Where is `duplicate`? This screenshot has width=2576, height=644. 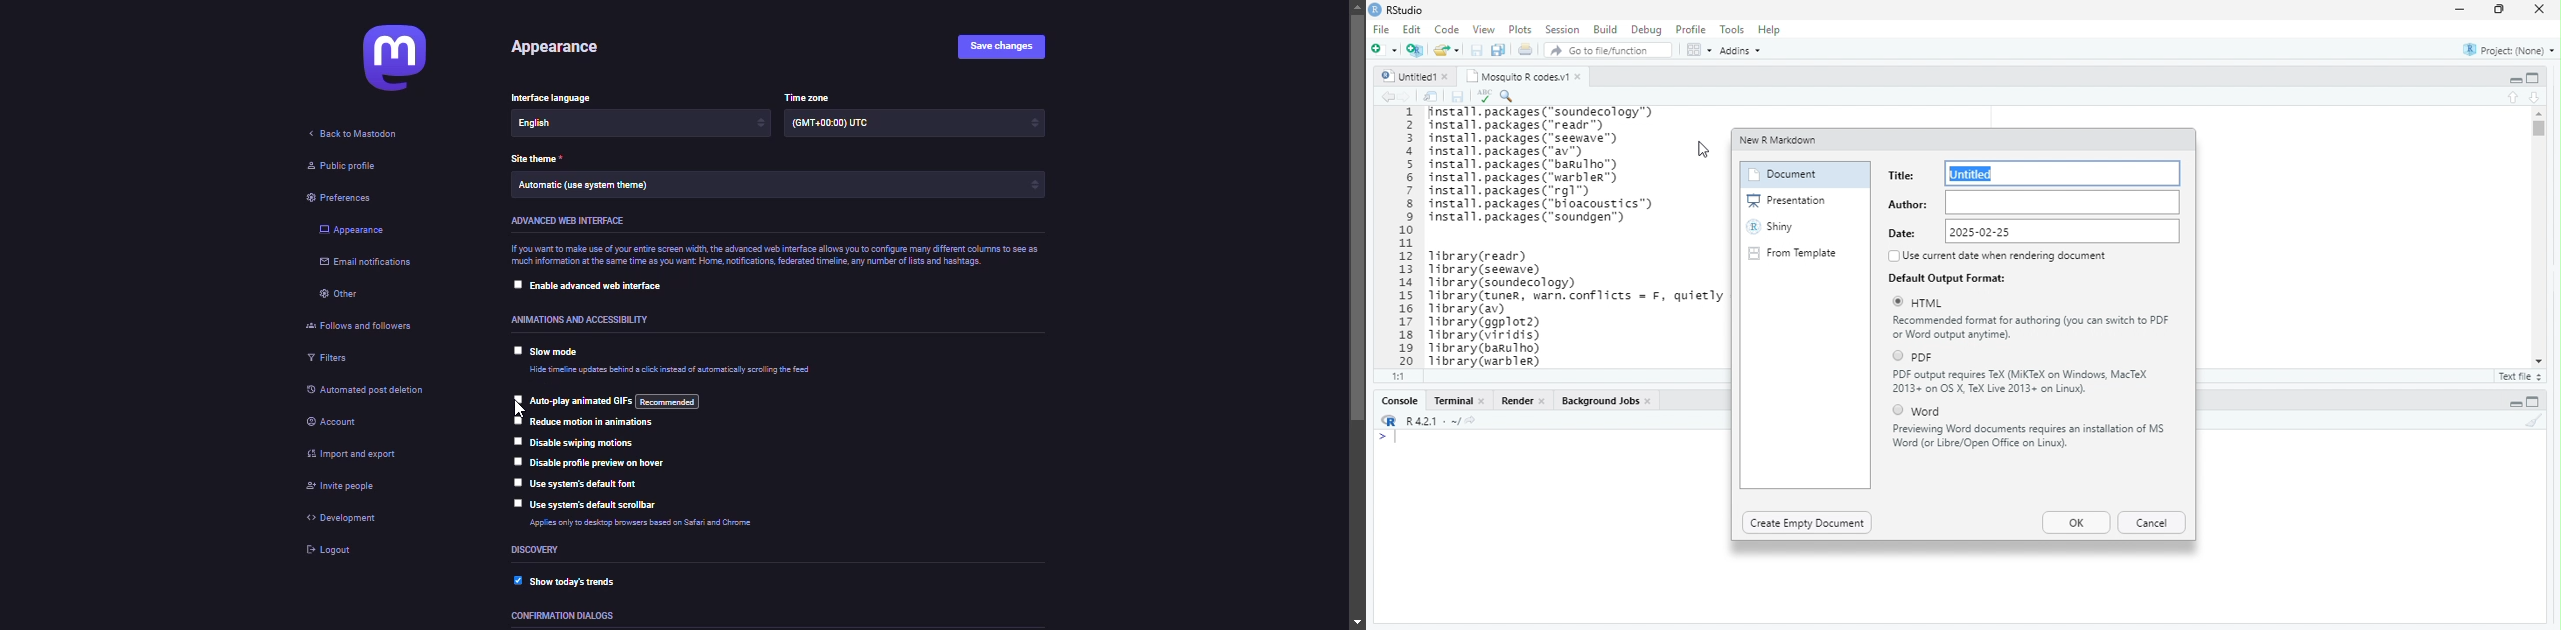 duplicate is located at coordinates (1499, 50).